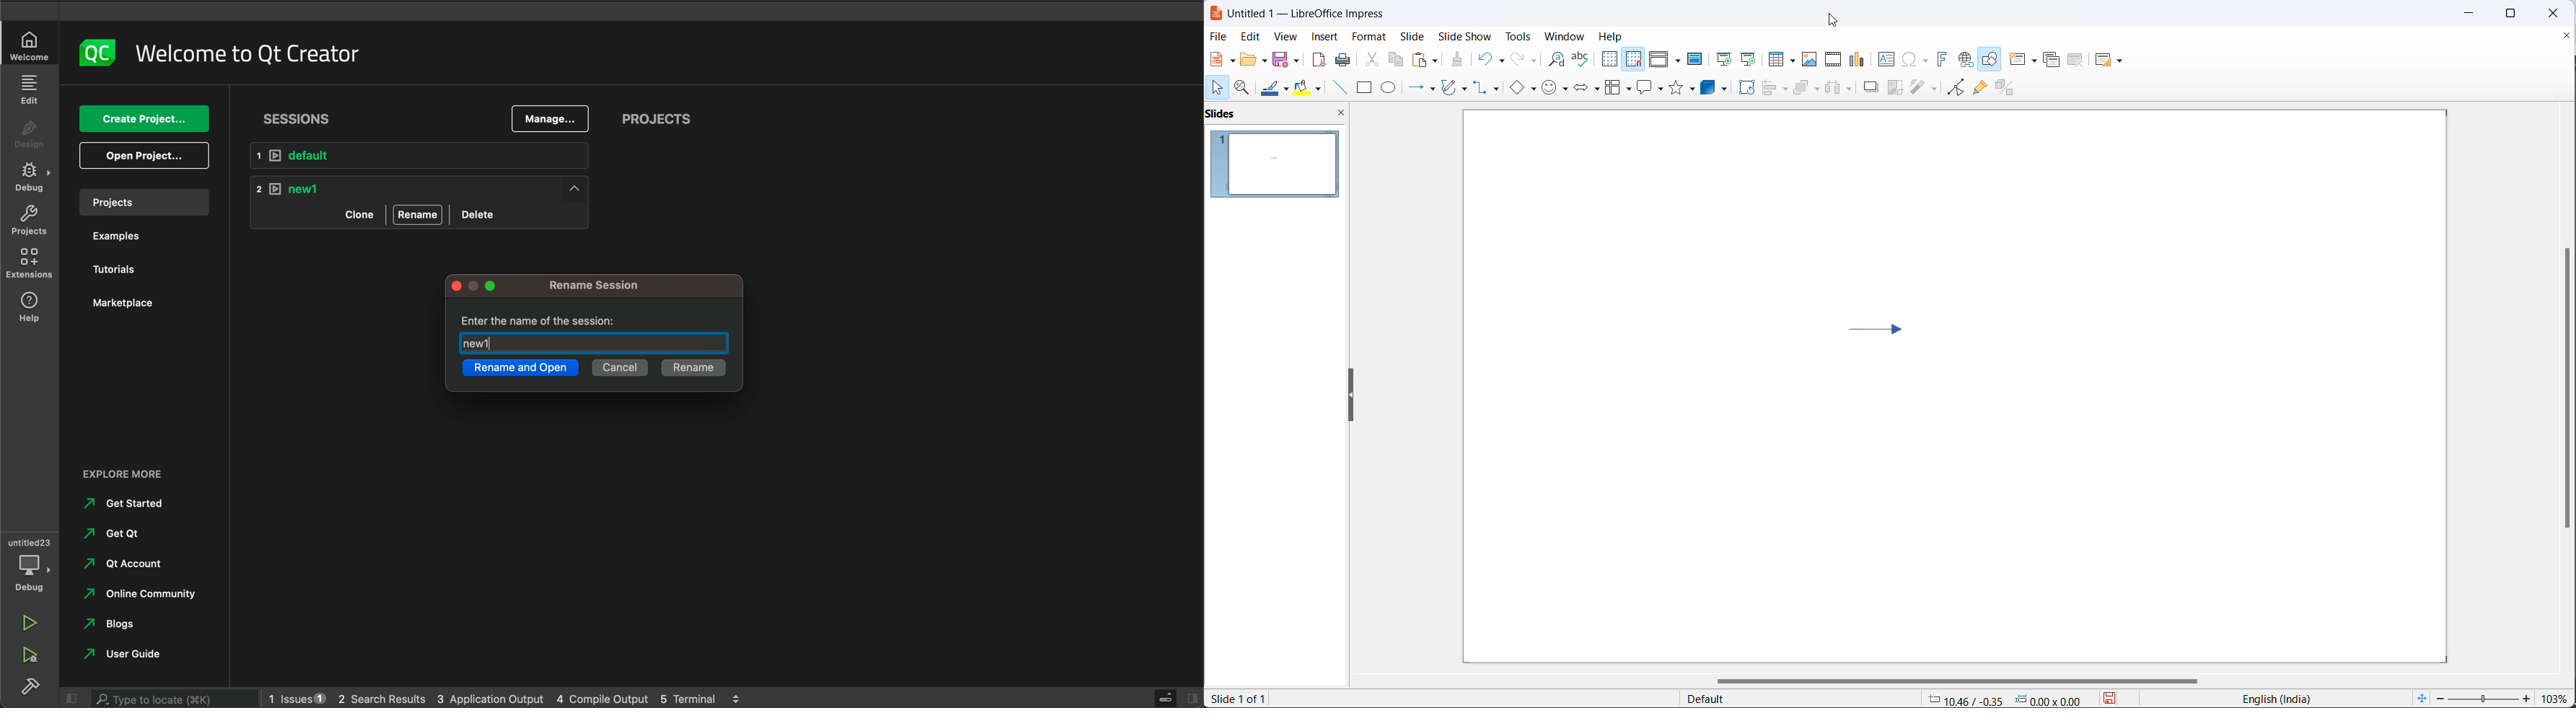  Describe the element at coordinates (1716, 89) in the screenshot. I see `3d objects` at that location.